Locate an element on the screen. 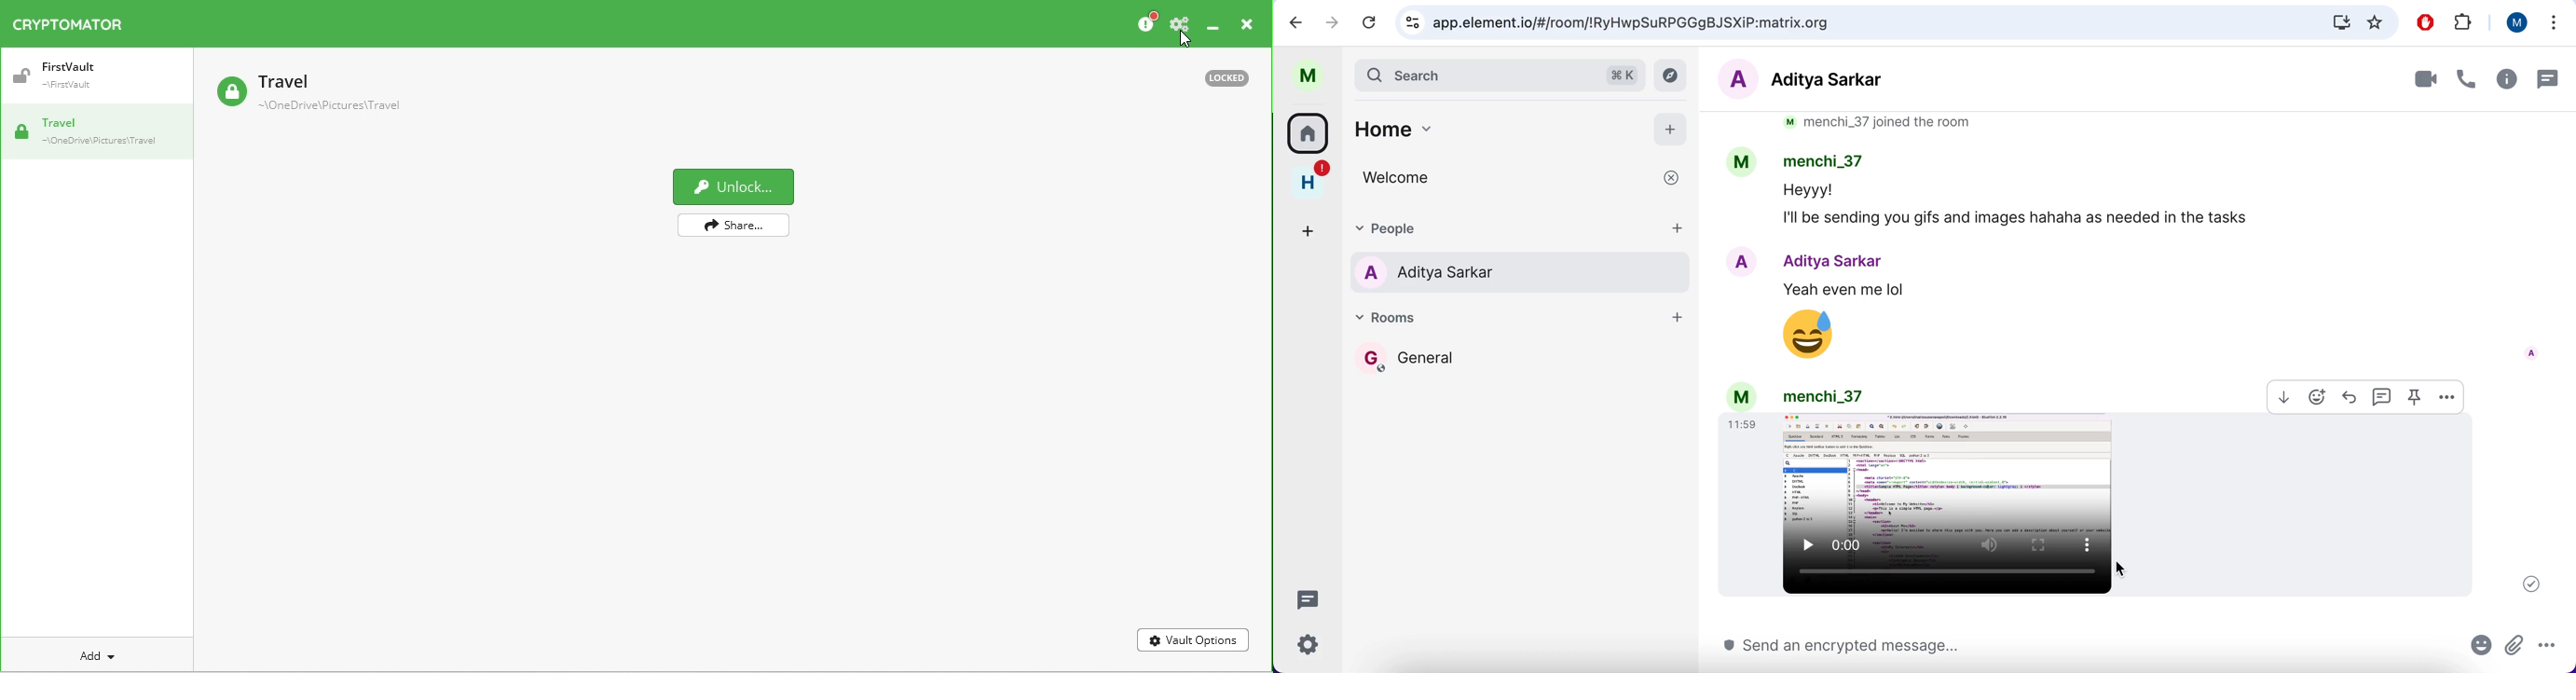 This screenshot has width=2576, height=700. A is located at coordinates (1732, 259).